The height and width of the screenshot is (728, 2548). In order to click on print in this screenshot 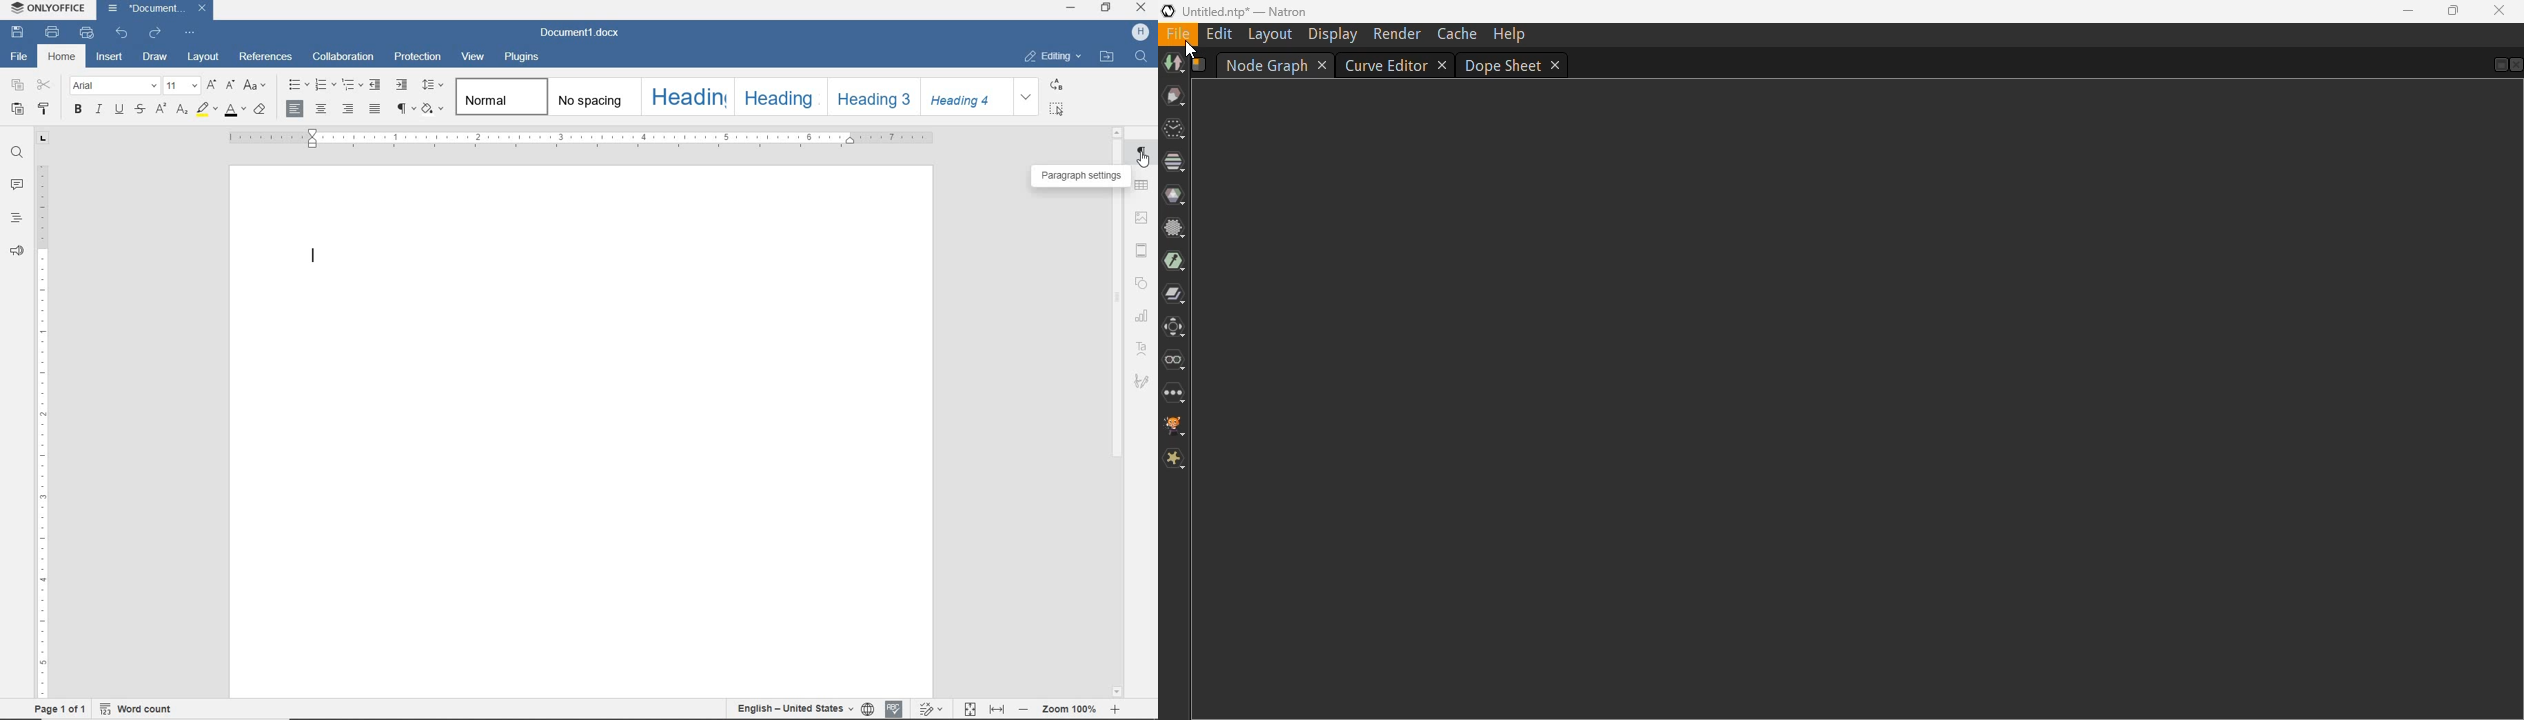, I will do `click(86, 33)`.